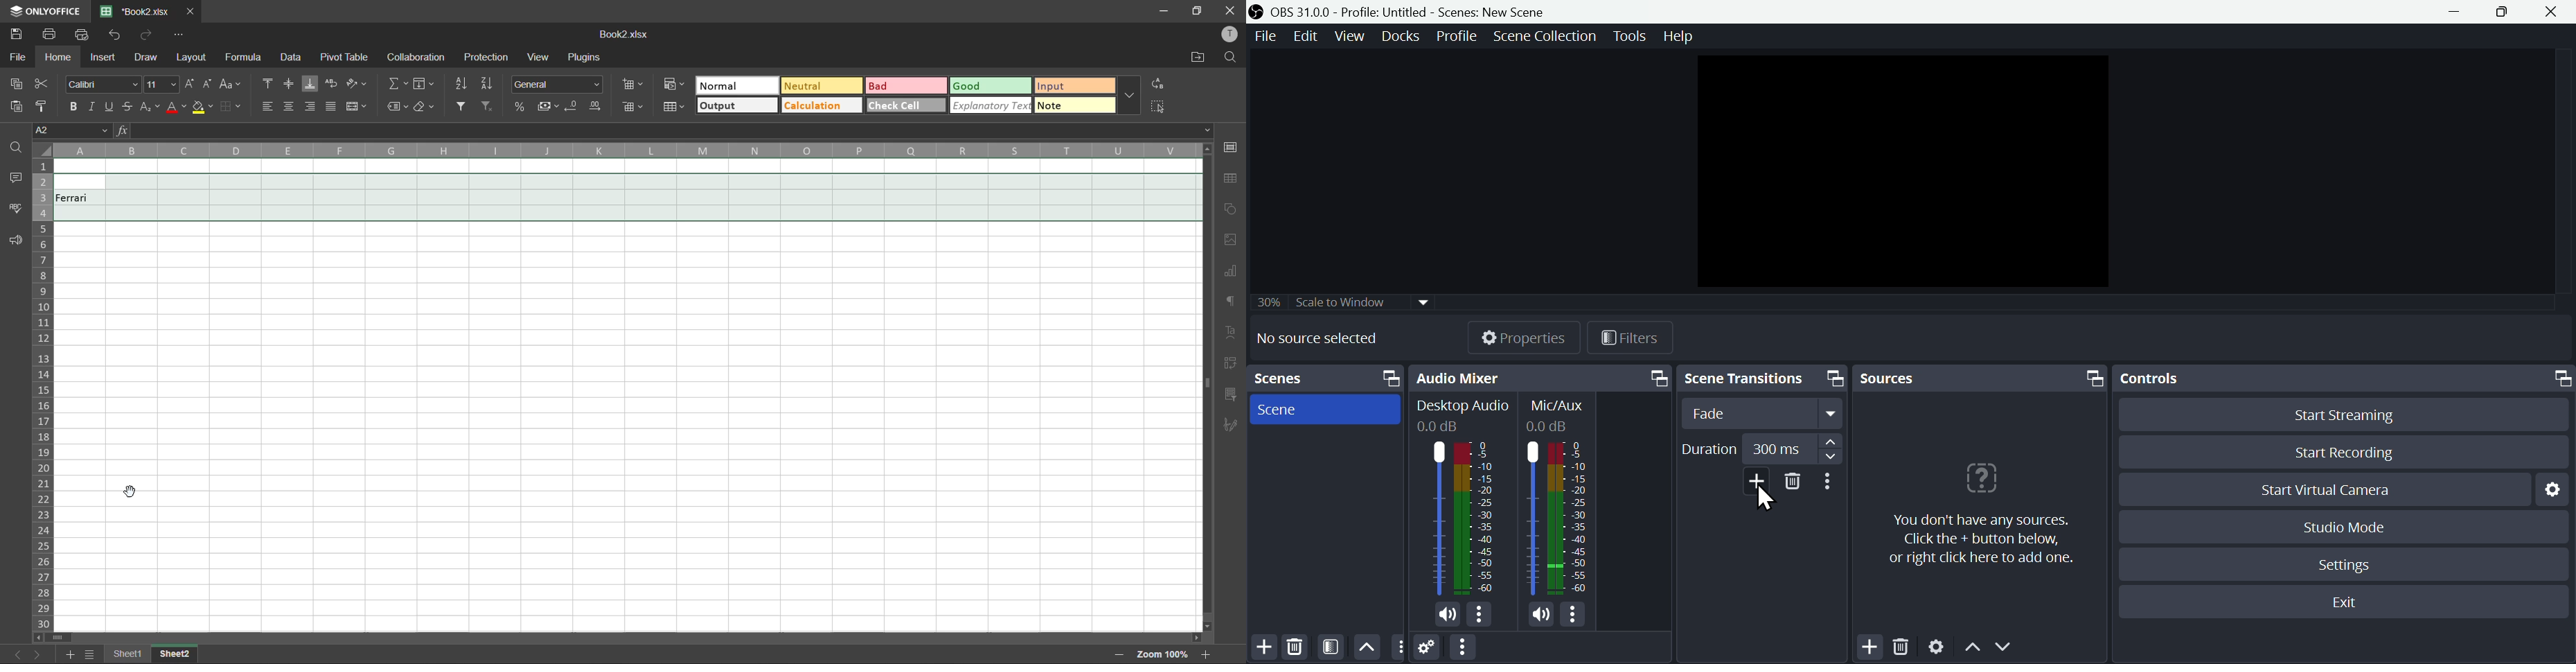  Describe the element at coordinates (331, 83) in the screenshot. I see `wrap text` at that location.